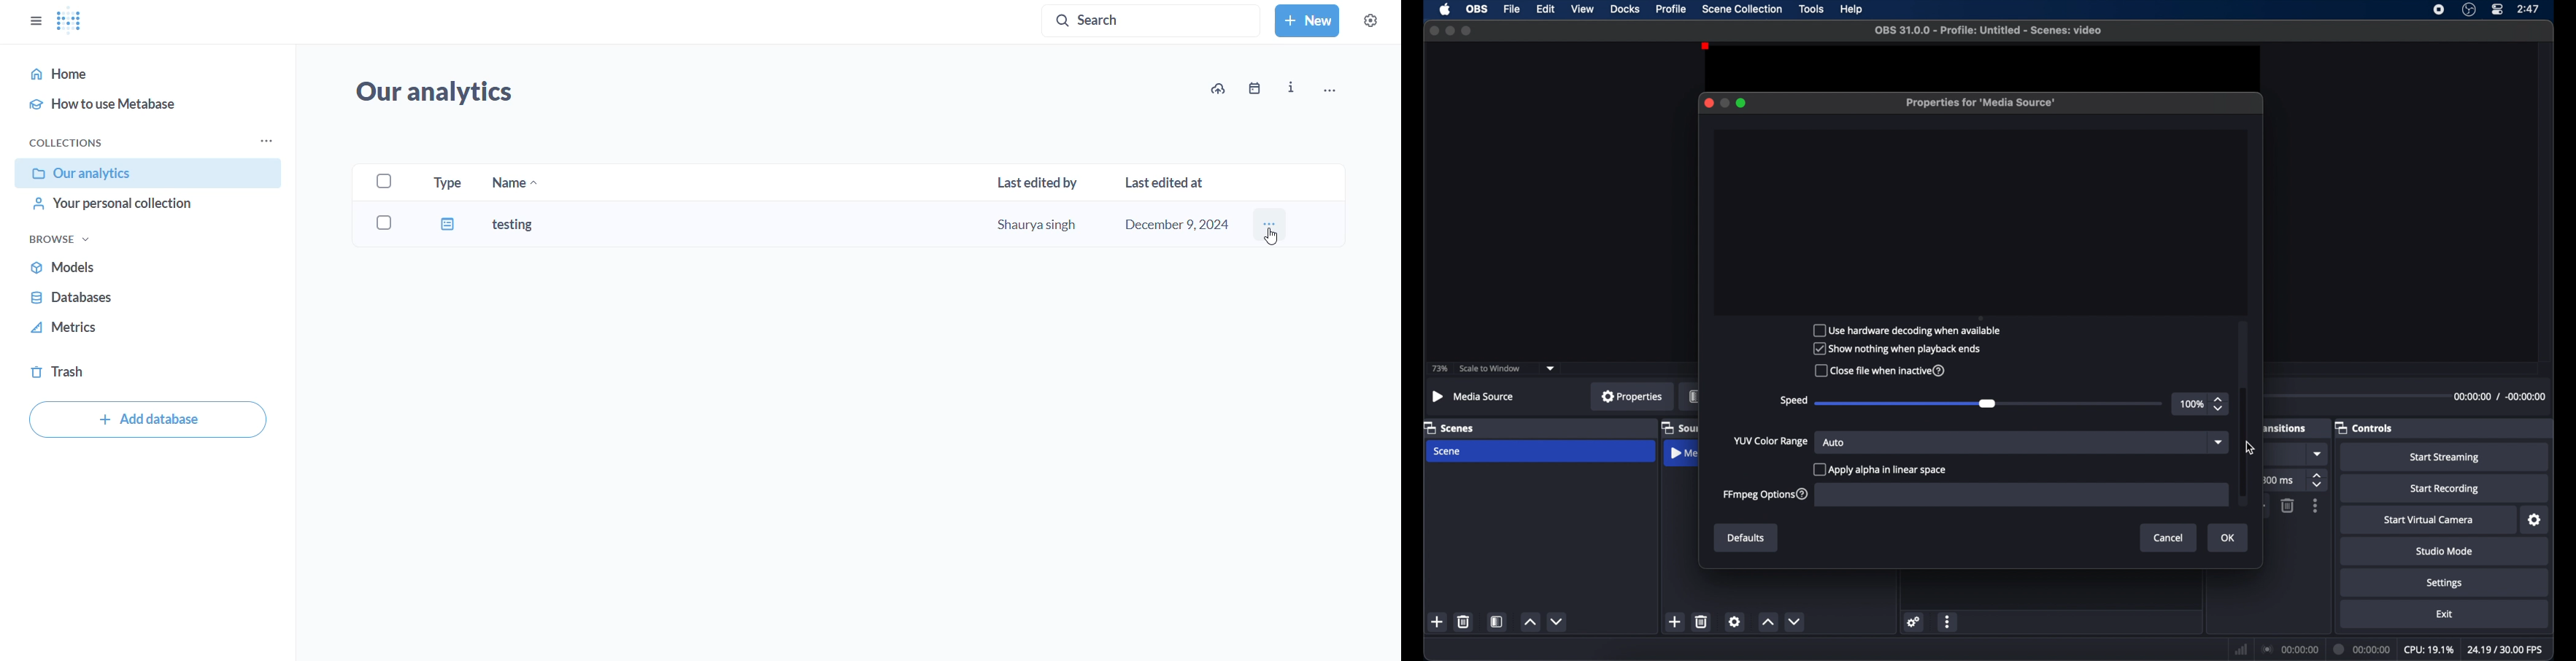 The width and height of the screenshot is (2576, 672). Describe the element at coordinates (1558, 621) in the screenshot. I see `decrement button` at that location.